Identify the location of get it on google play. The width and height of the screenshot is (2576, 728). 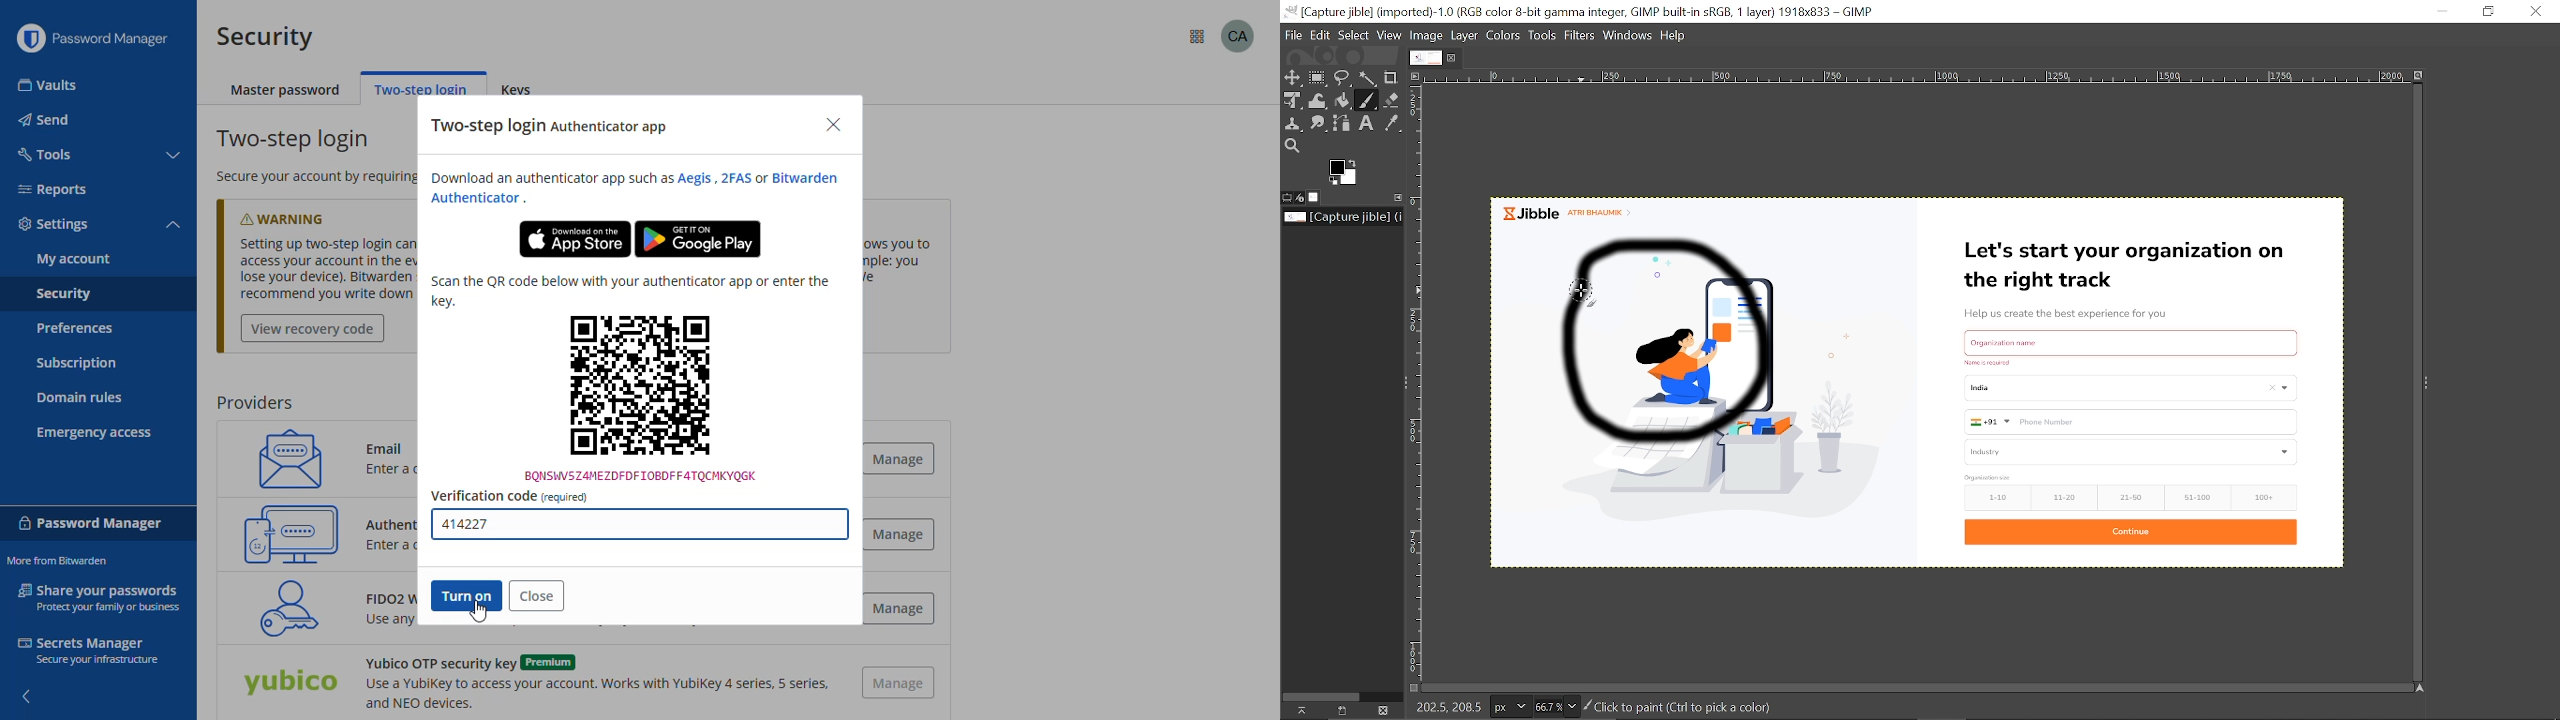
(698, 239).